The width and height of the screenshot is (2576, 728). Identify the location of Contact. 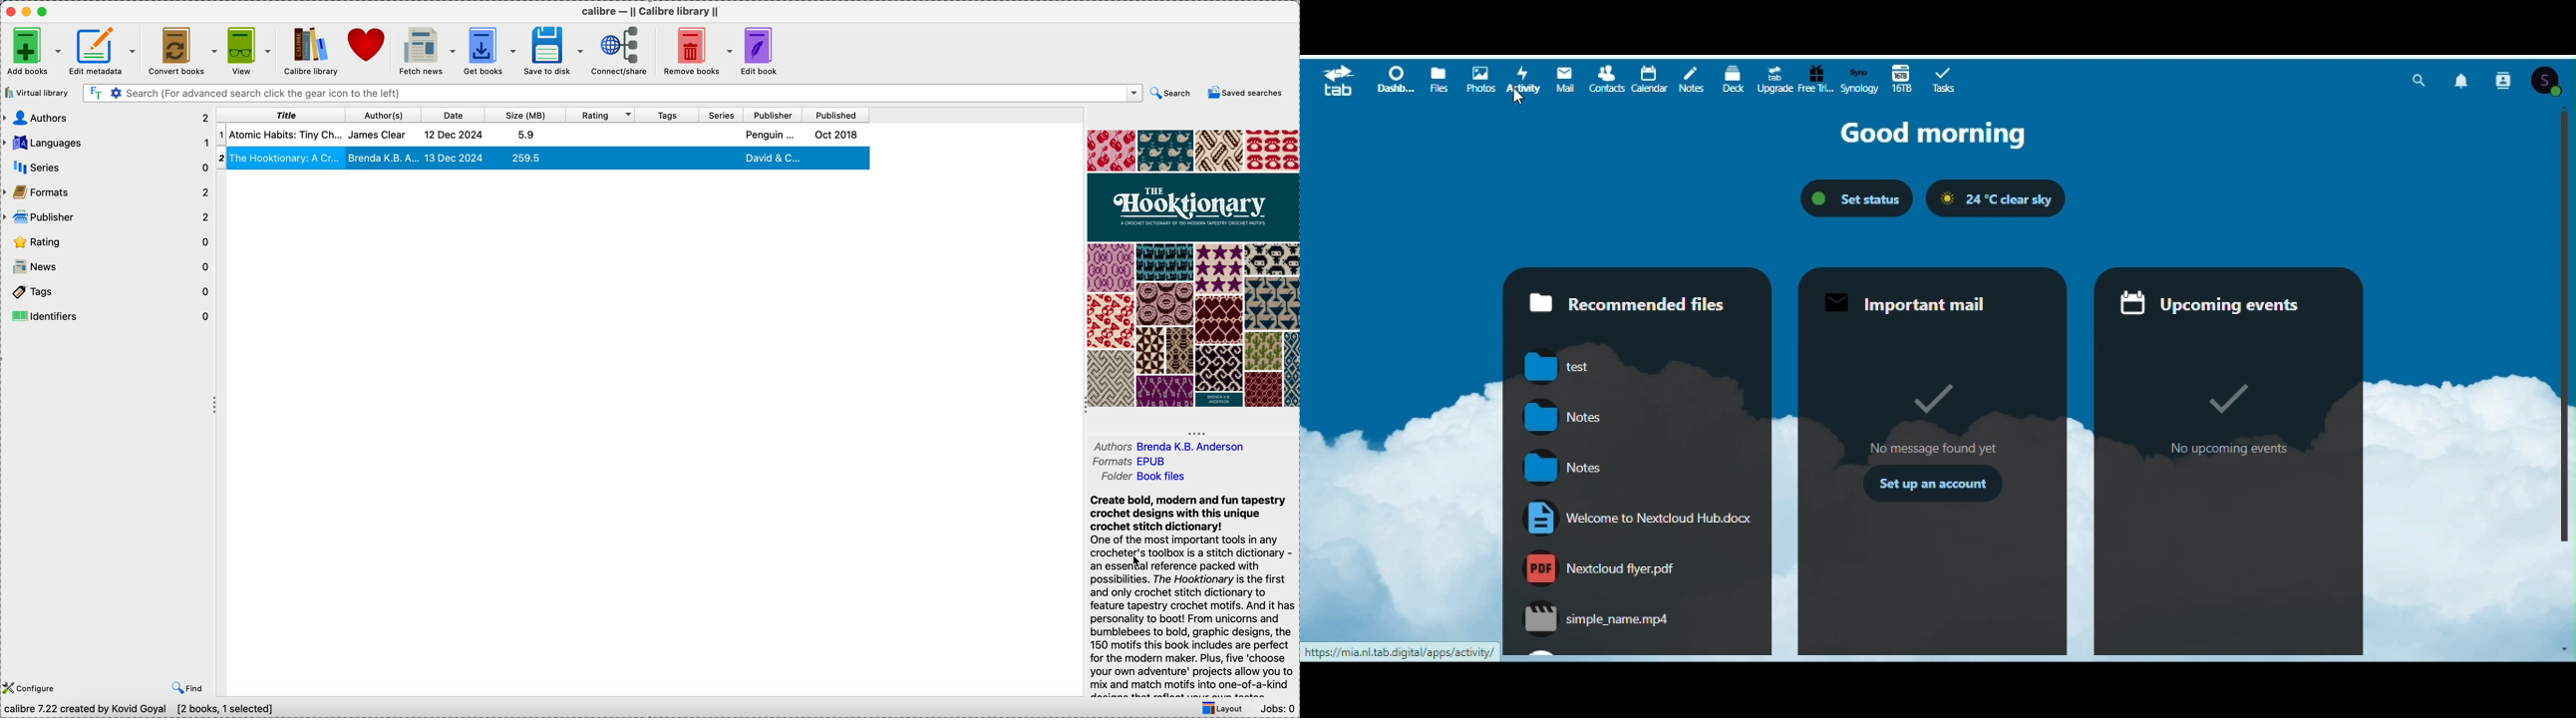
(2504, 78).